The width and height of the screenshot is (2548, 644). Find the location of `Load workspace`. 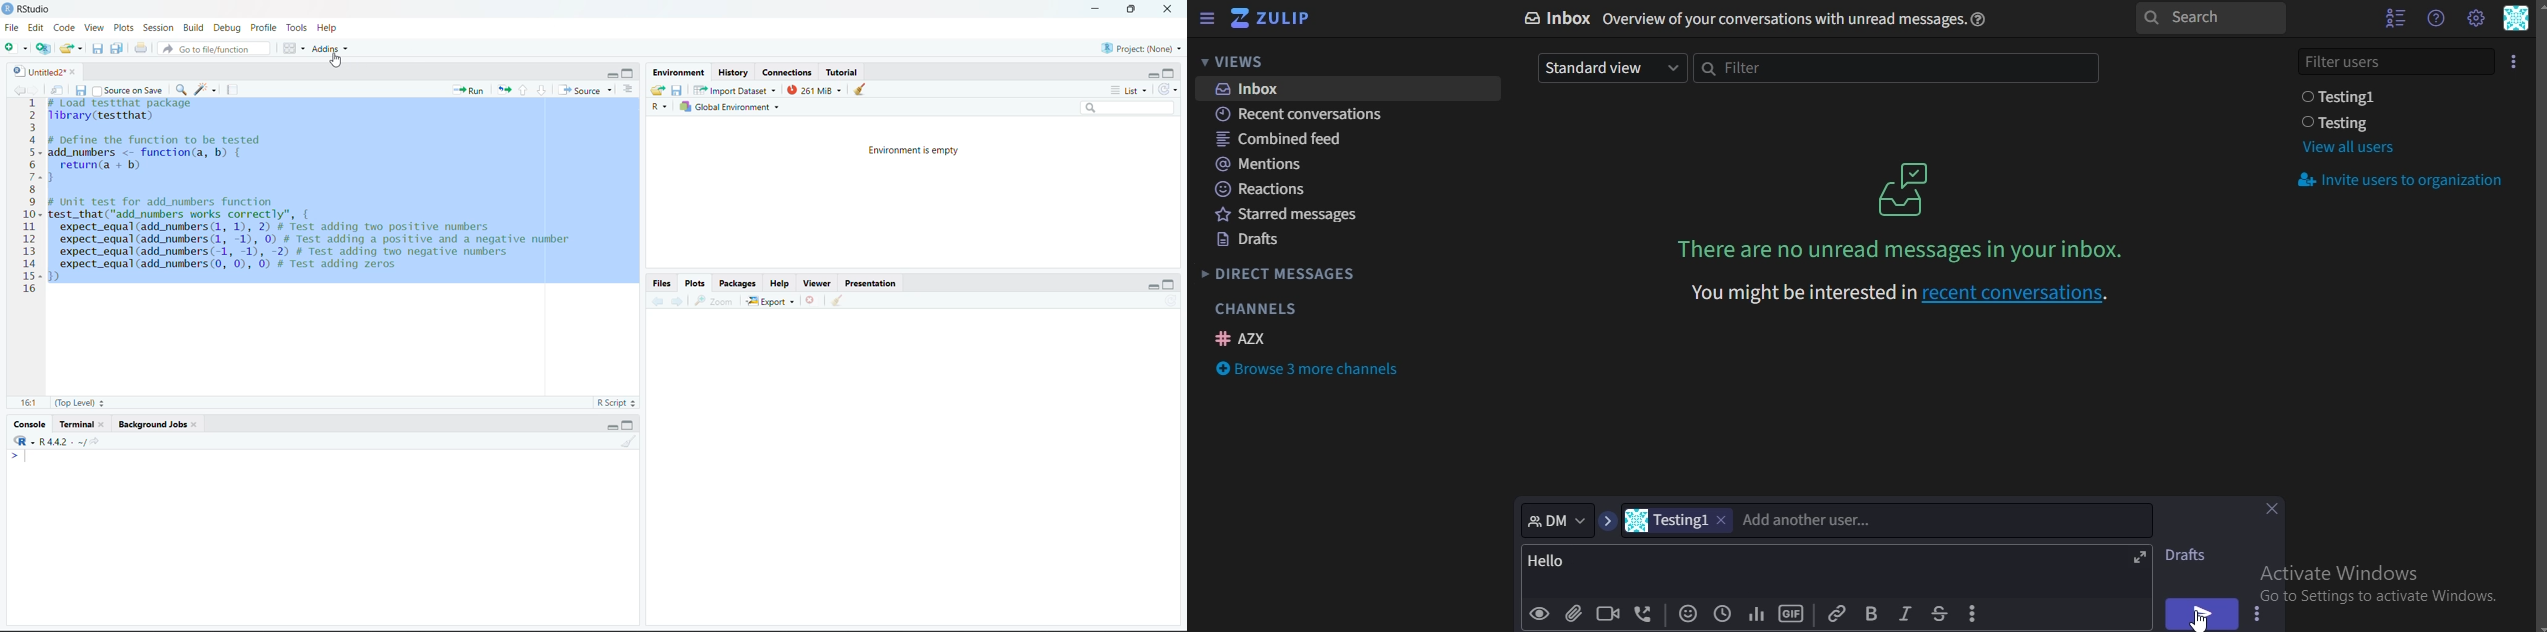

Load workspace is located at coordinates (659, 90).